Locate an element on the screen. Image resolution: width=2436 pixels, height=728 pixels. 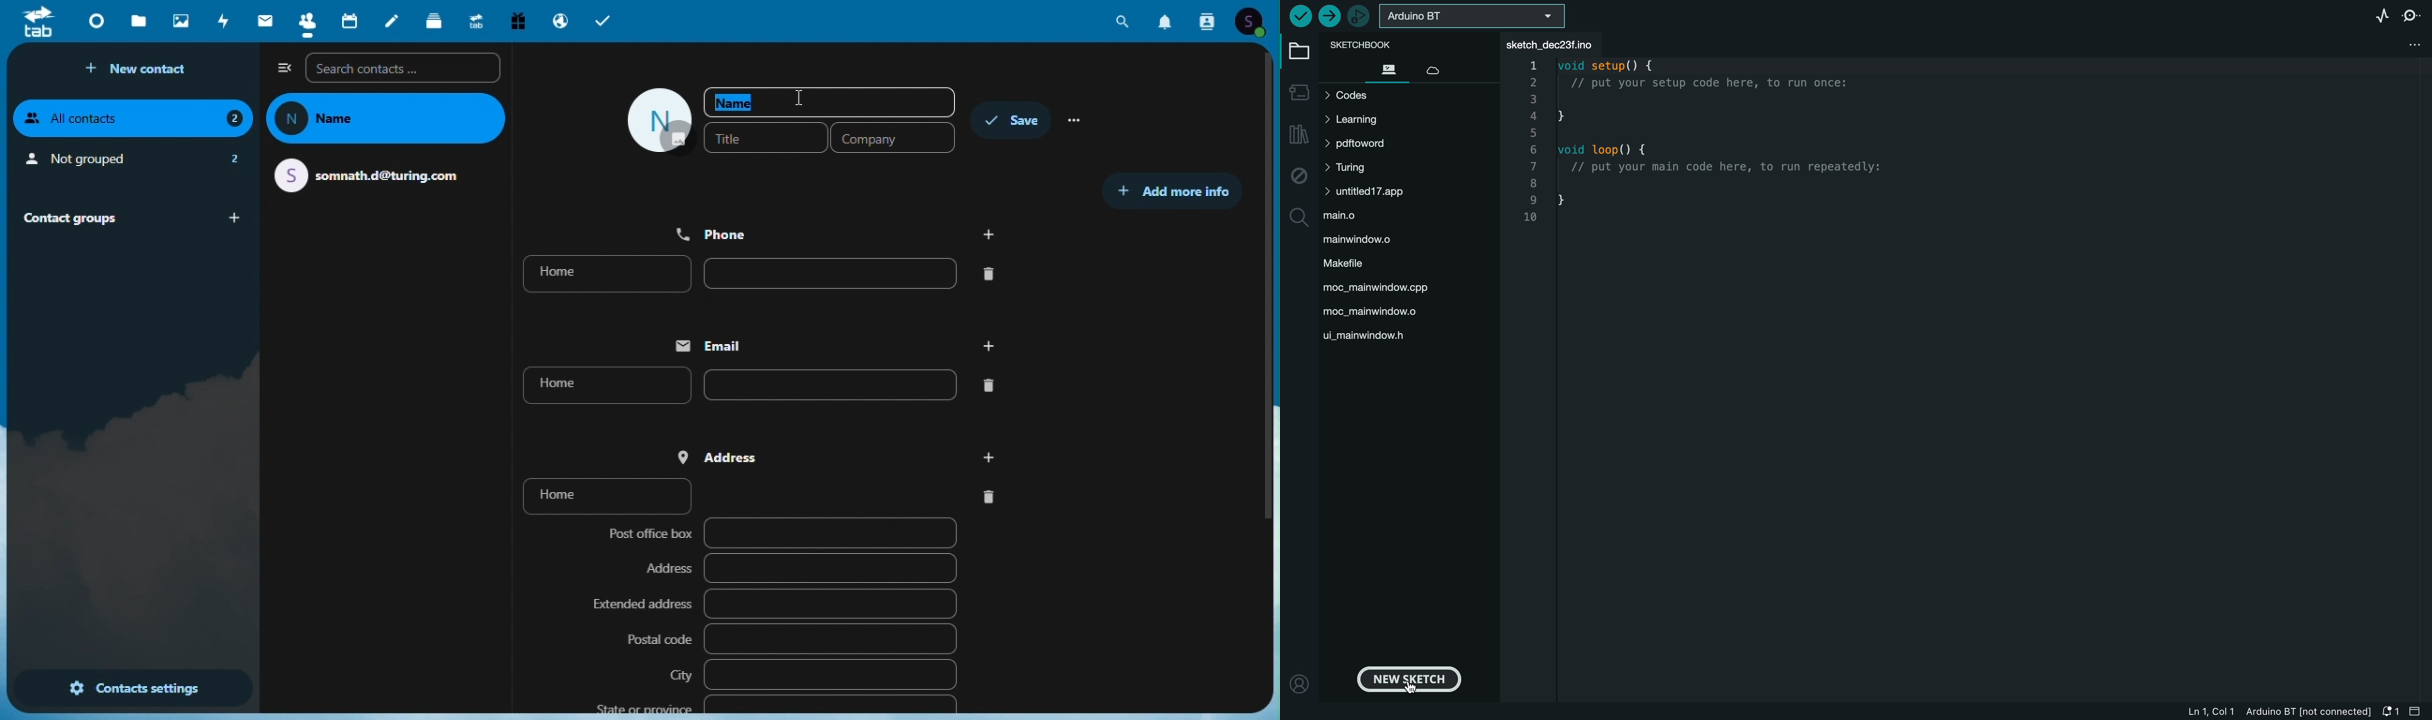
name is located at coordinates (388, 119).